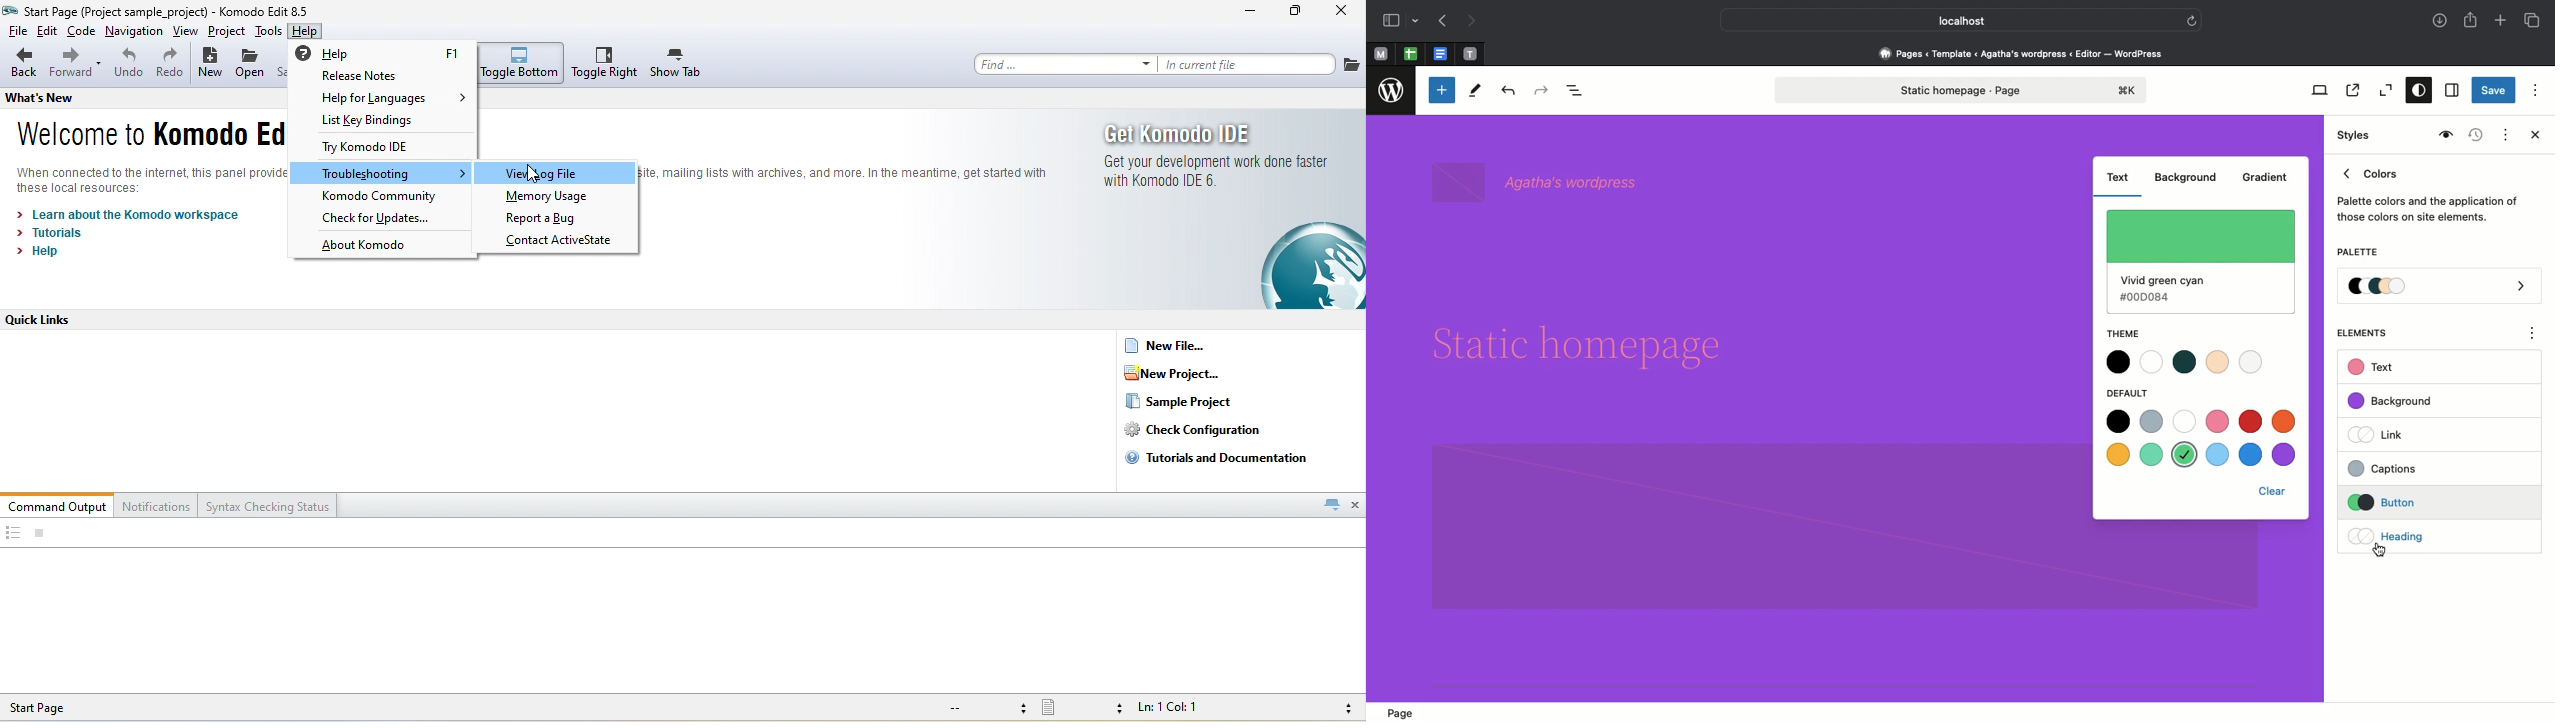 The width and height of the screenshot is (2576, 728). What do you see at coordinates (2384, 91) in the screenshot?
I see `Zoom out` at bounding box center [2384, 91].